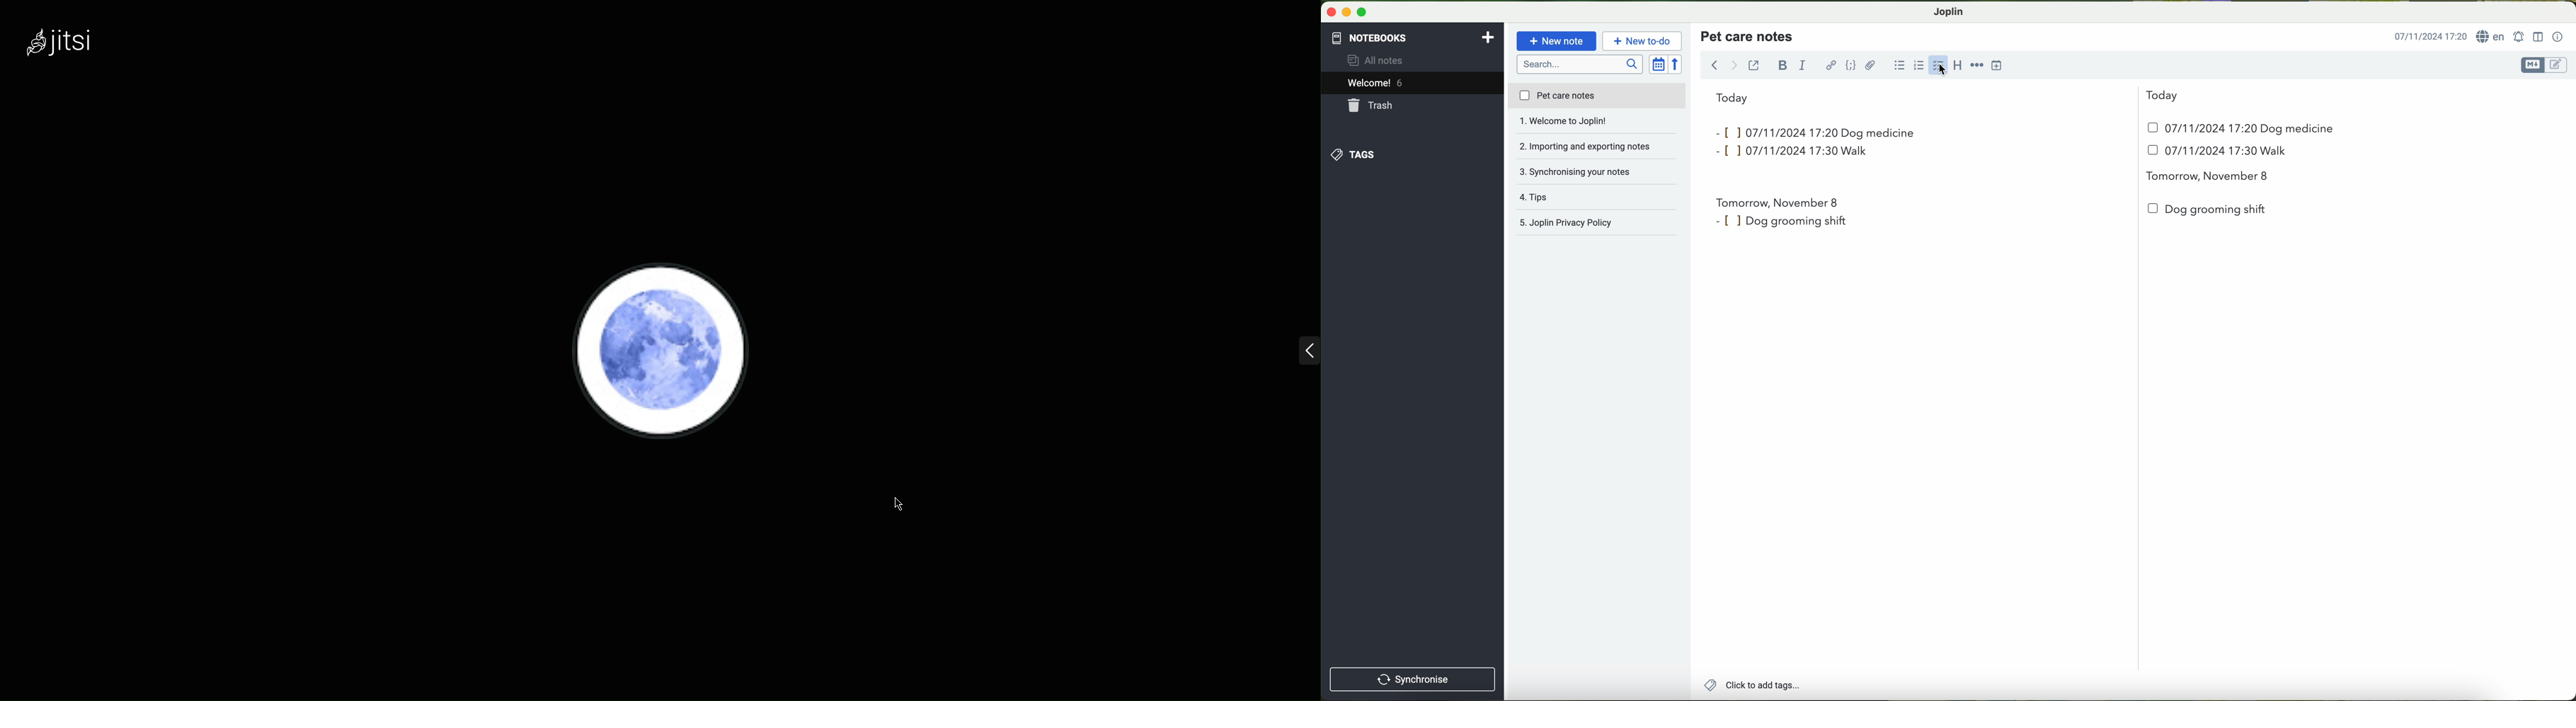 This screenshot has width=2576, height=728. What do you see at coordinates (1597, 124) in the screenshot?
I see `importing and exporting notes` at bounding box center [1597, 124].